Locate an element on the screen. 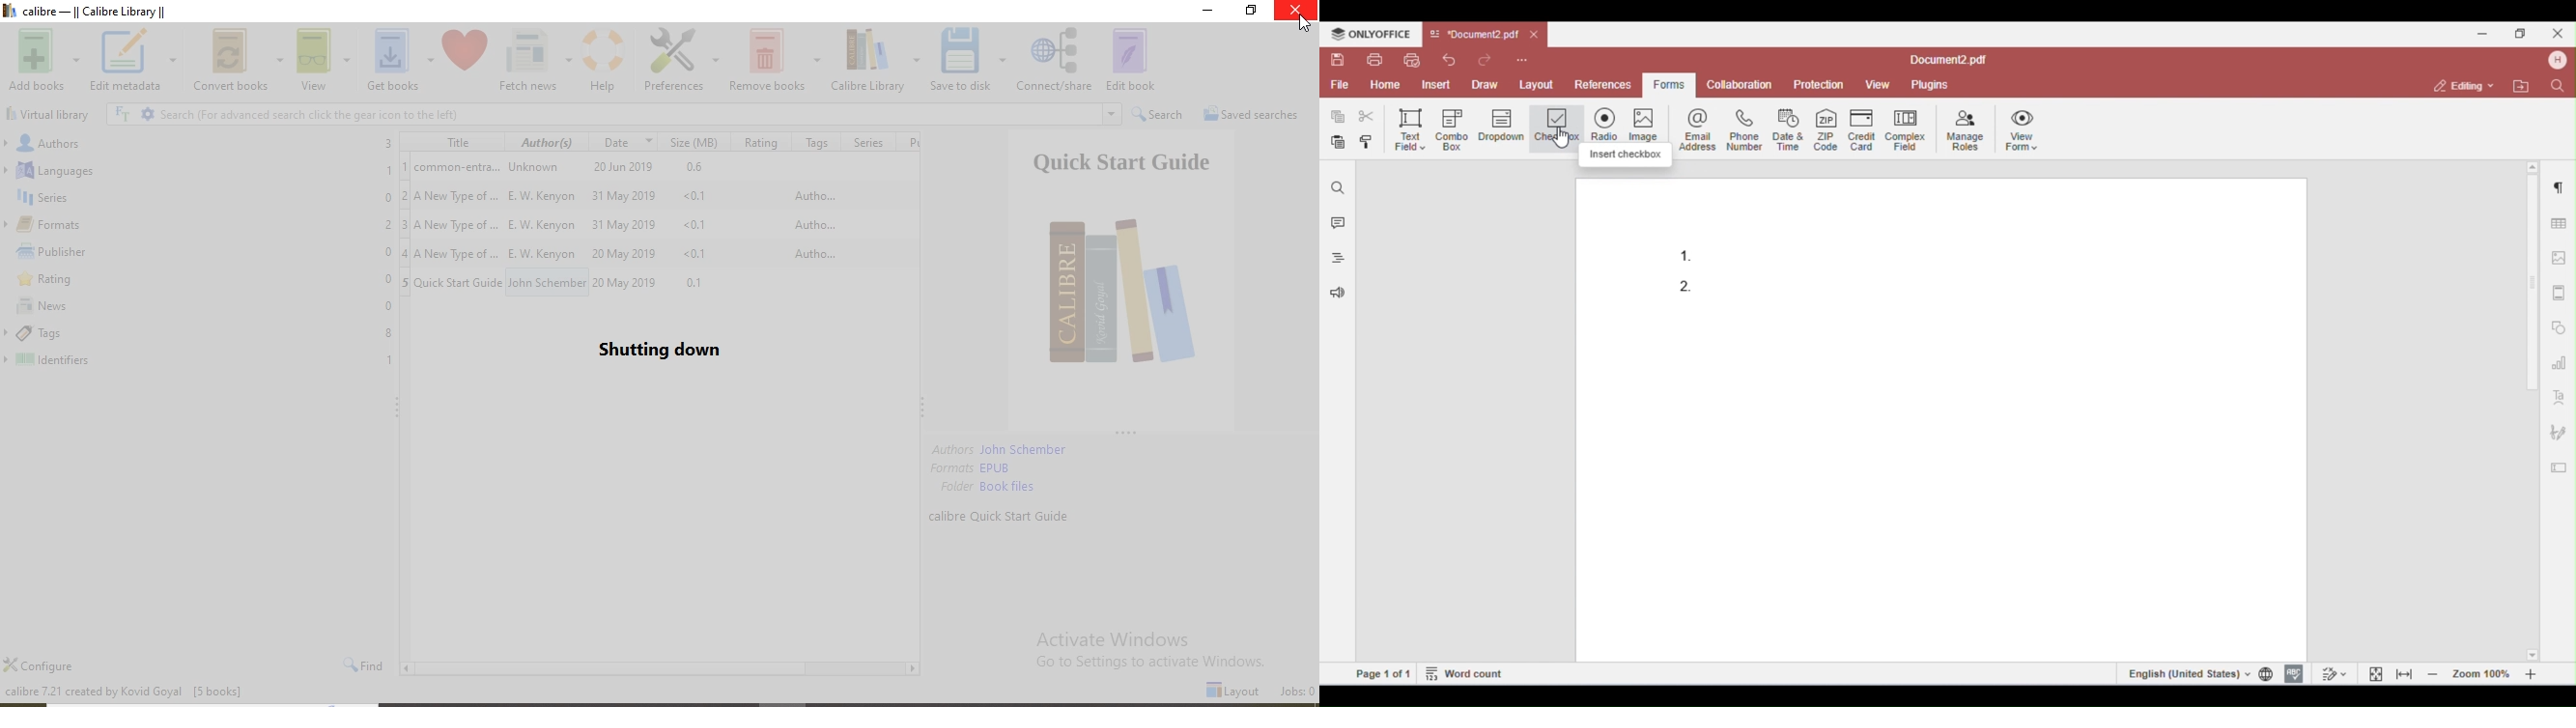 The width and height of the screenshot is (2576, 728). Add books is located at coordinates (46, 60).